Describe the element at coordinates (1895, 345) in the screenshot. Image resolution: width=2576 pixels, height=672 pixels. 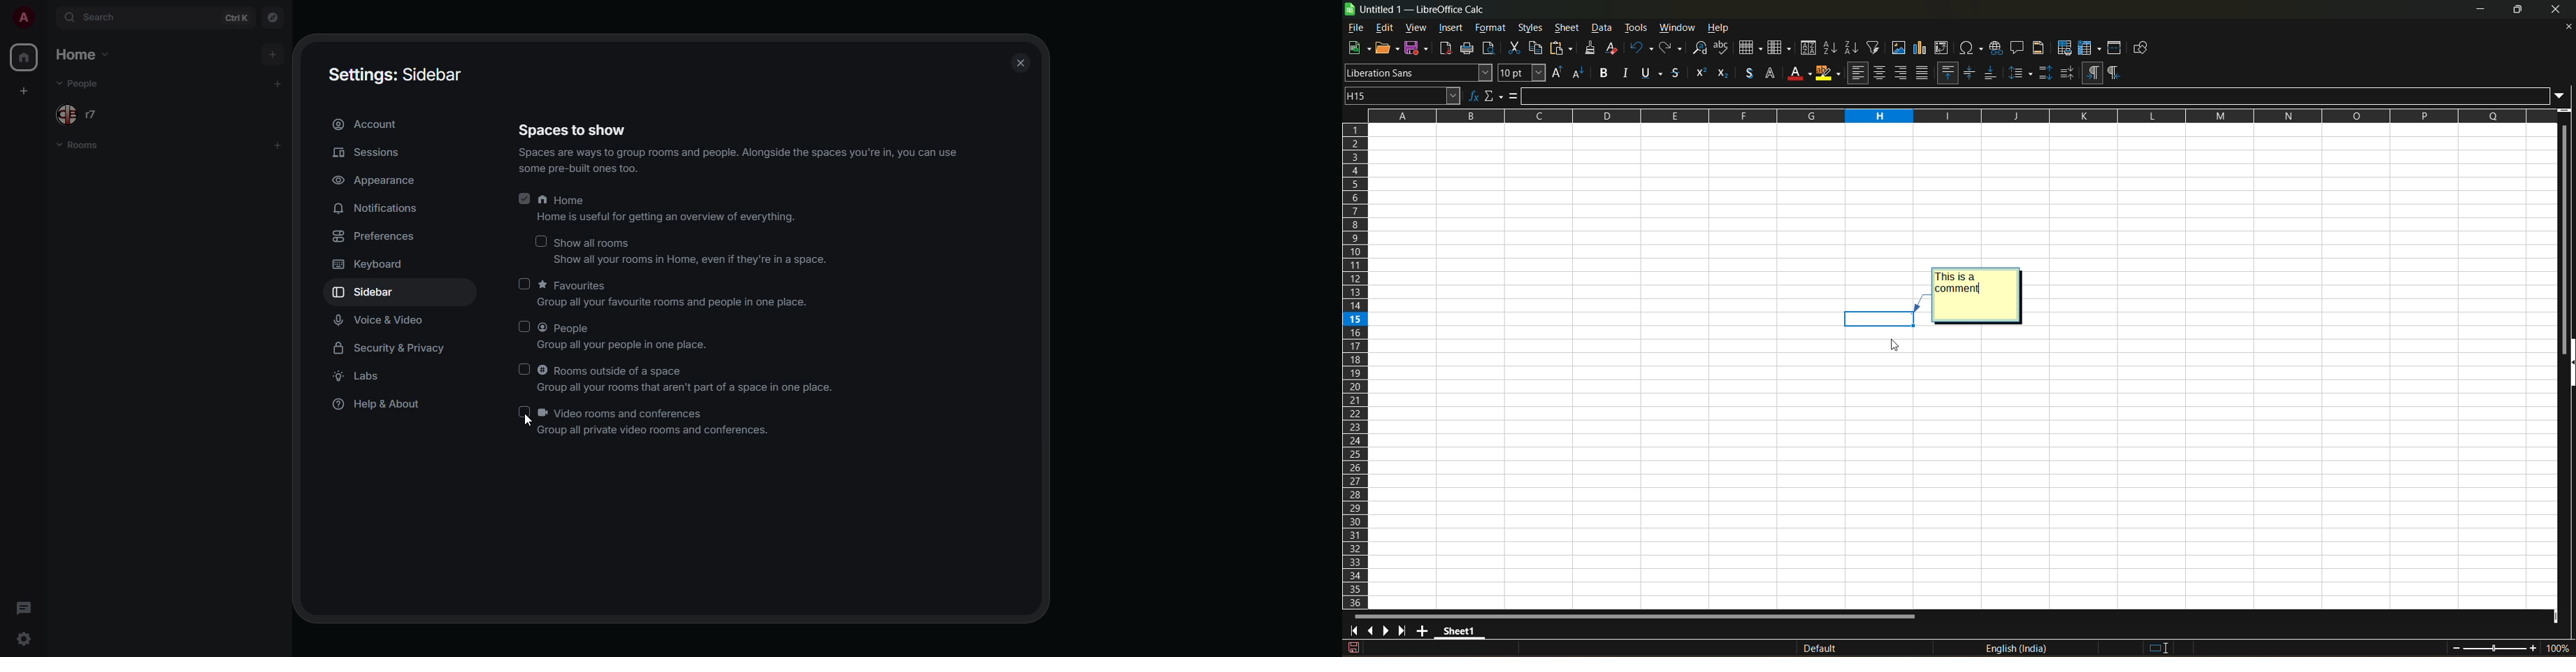
I see `cursor` at that location.